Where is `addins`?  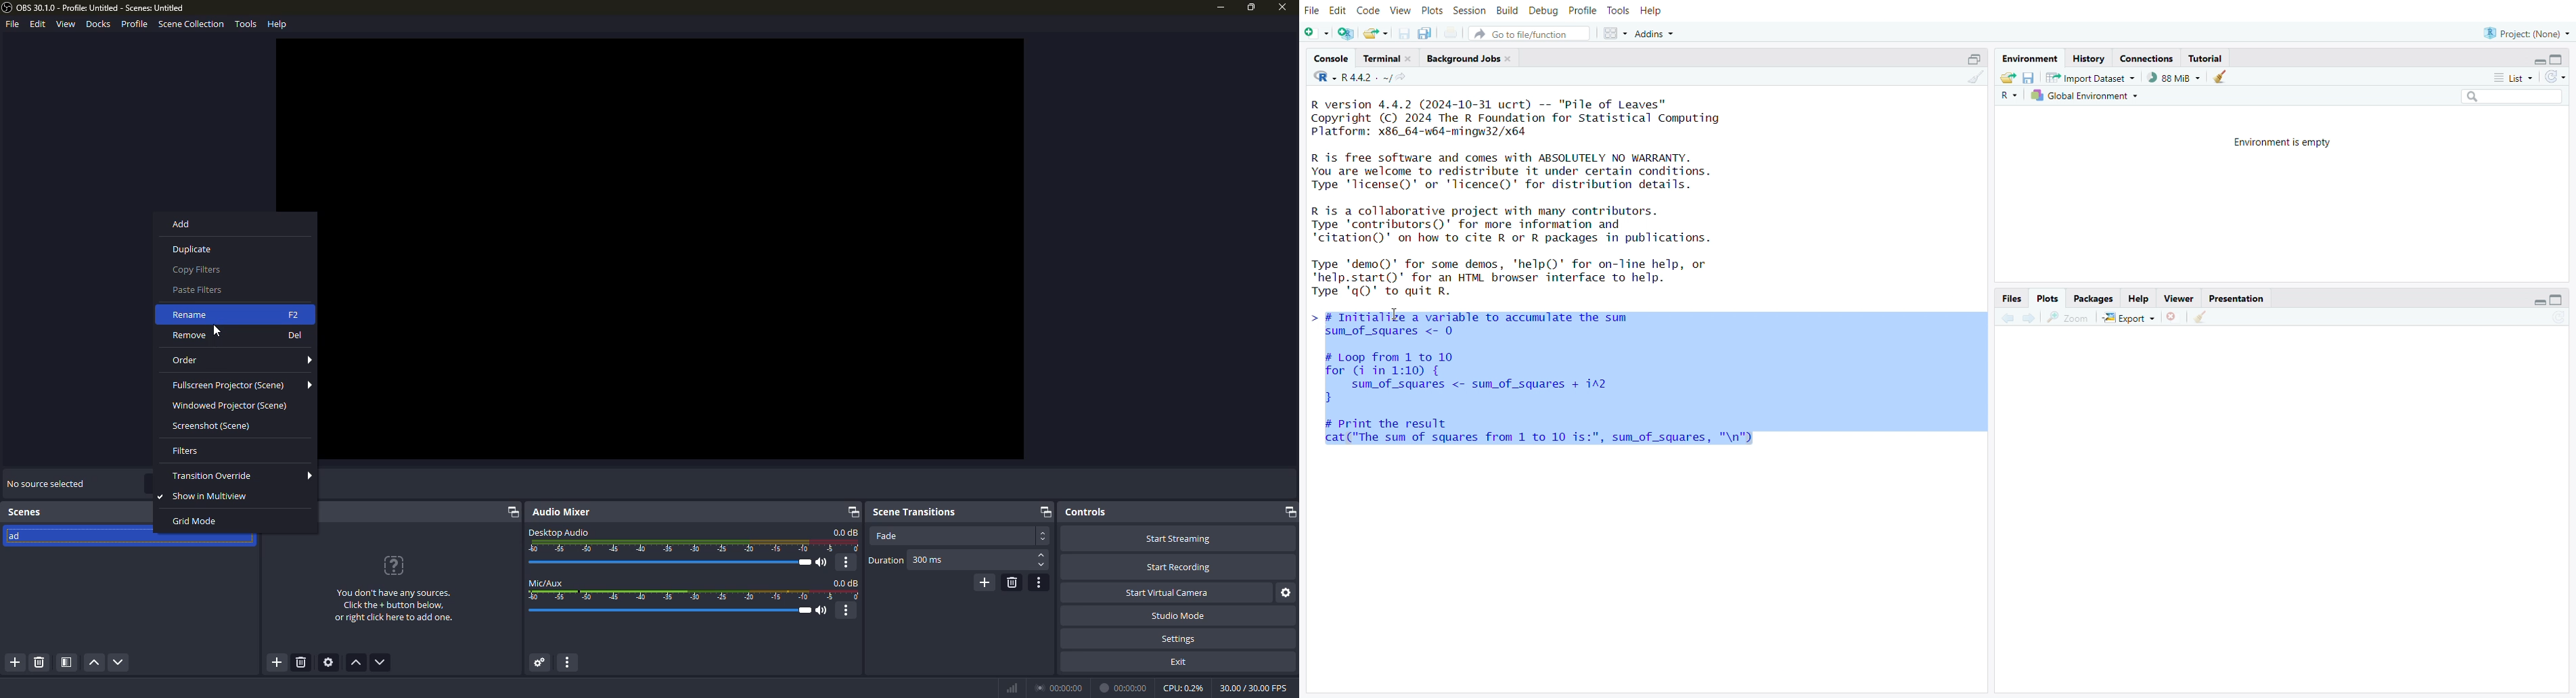 addins is located at coordinates (1659, 33).